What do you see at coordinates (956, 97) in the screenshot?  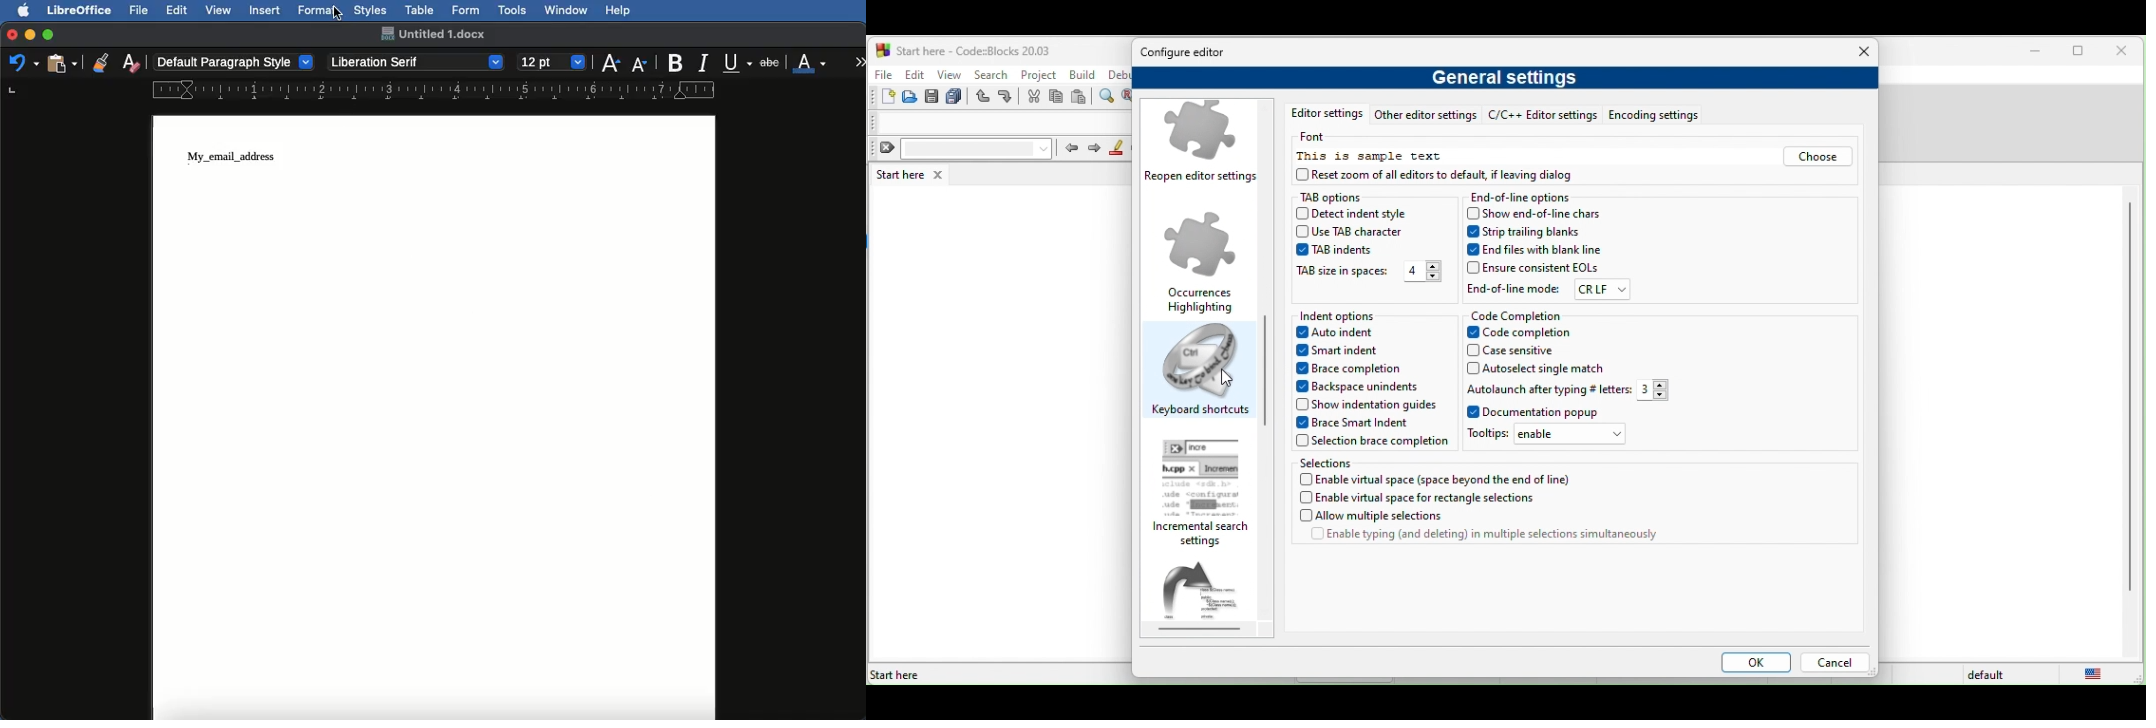 I see `save everything` at bounding box center [956, 97].